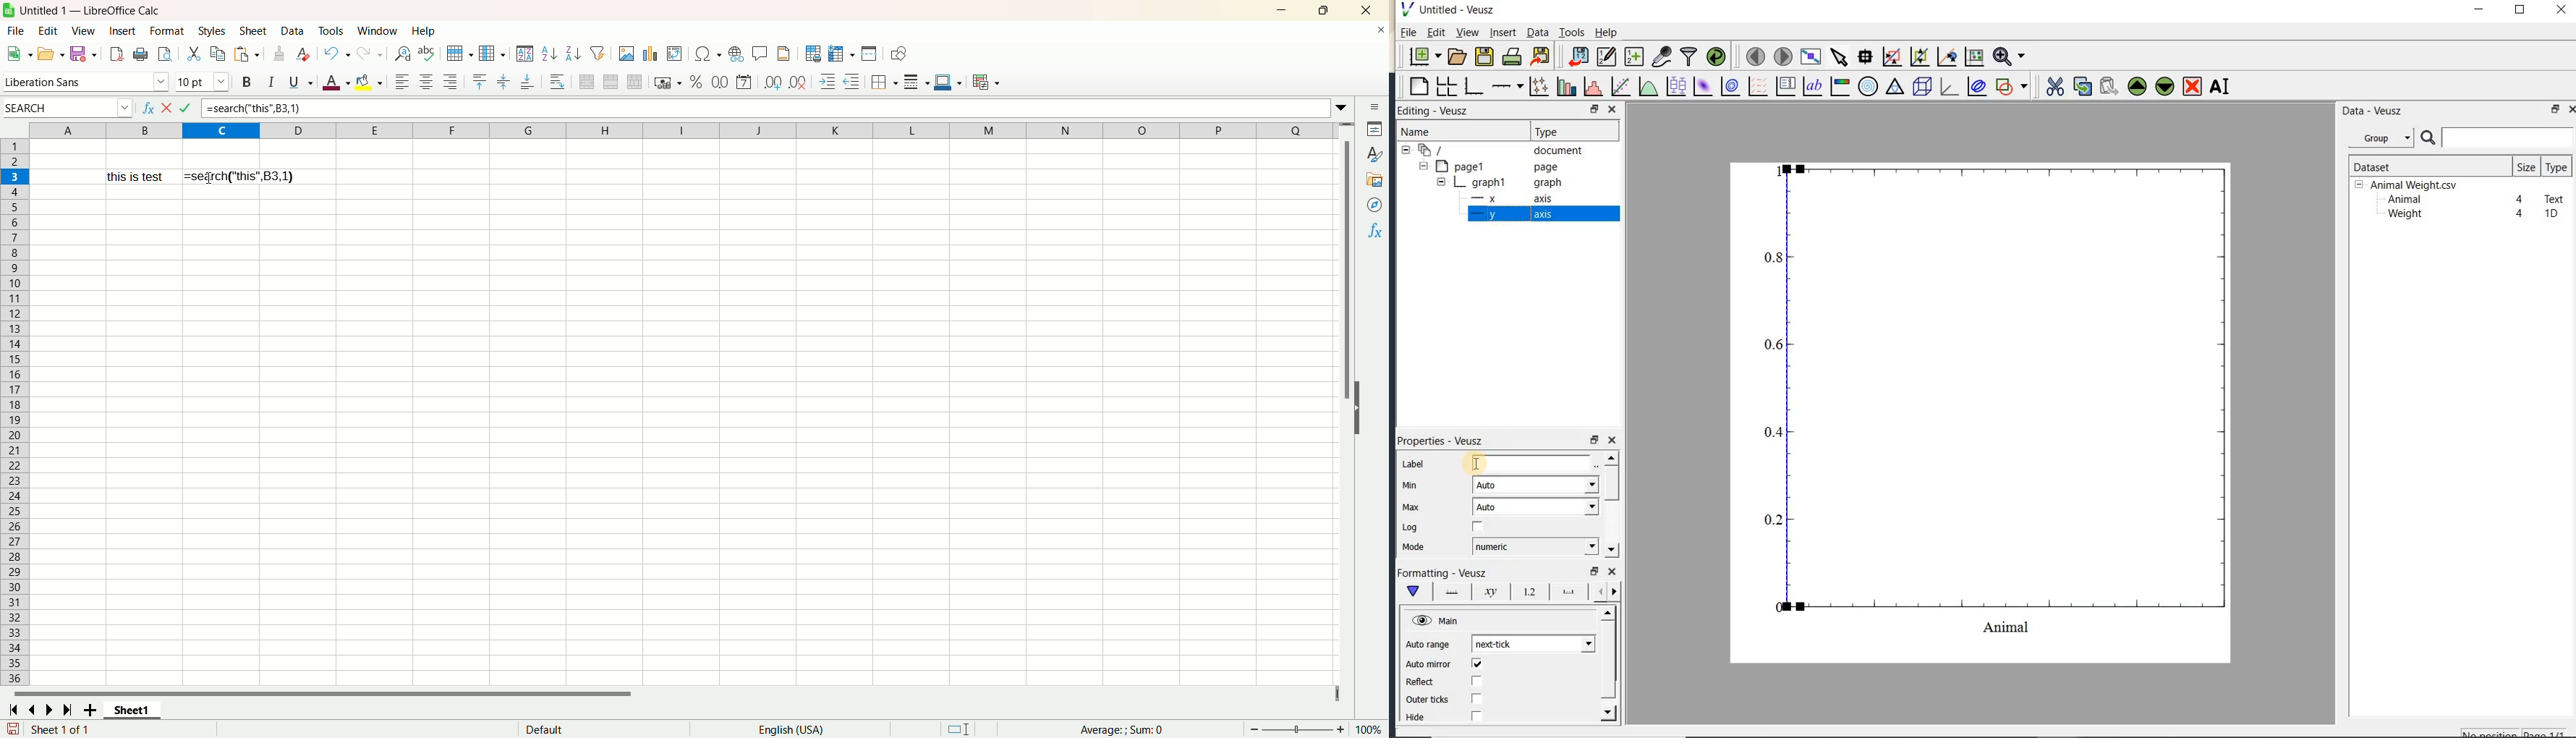  What do you see at coordinates (425, 32) in the screenshot?
I see `Help` at bounding box center [425, 32].